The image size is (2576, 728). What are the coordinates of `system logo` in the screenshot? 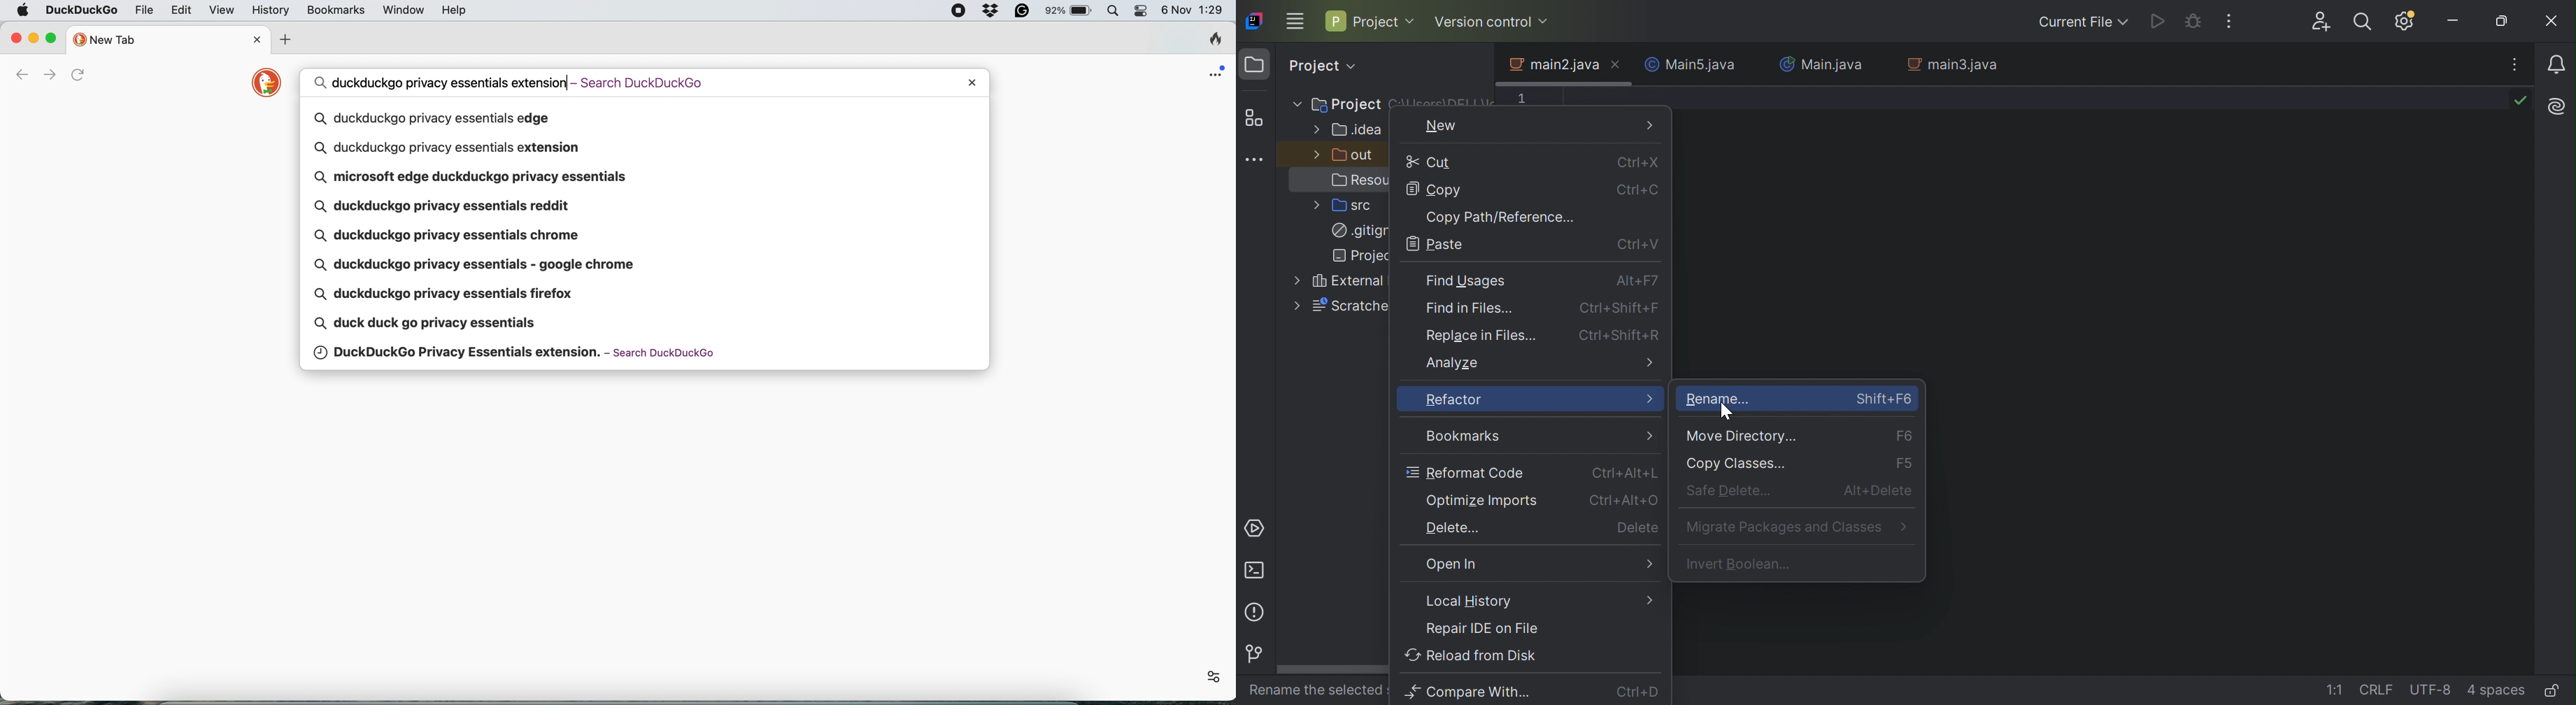 It's located at (24, 10).